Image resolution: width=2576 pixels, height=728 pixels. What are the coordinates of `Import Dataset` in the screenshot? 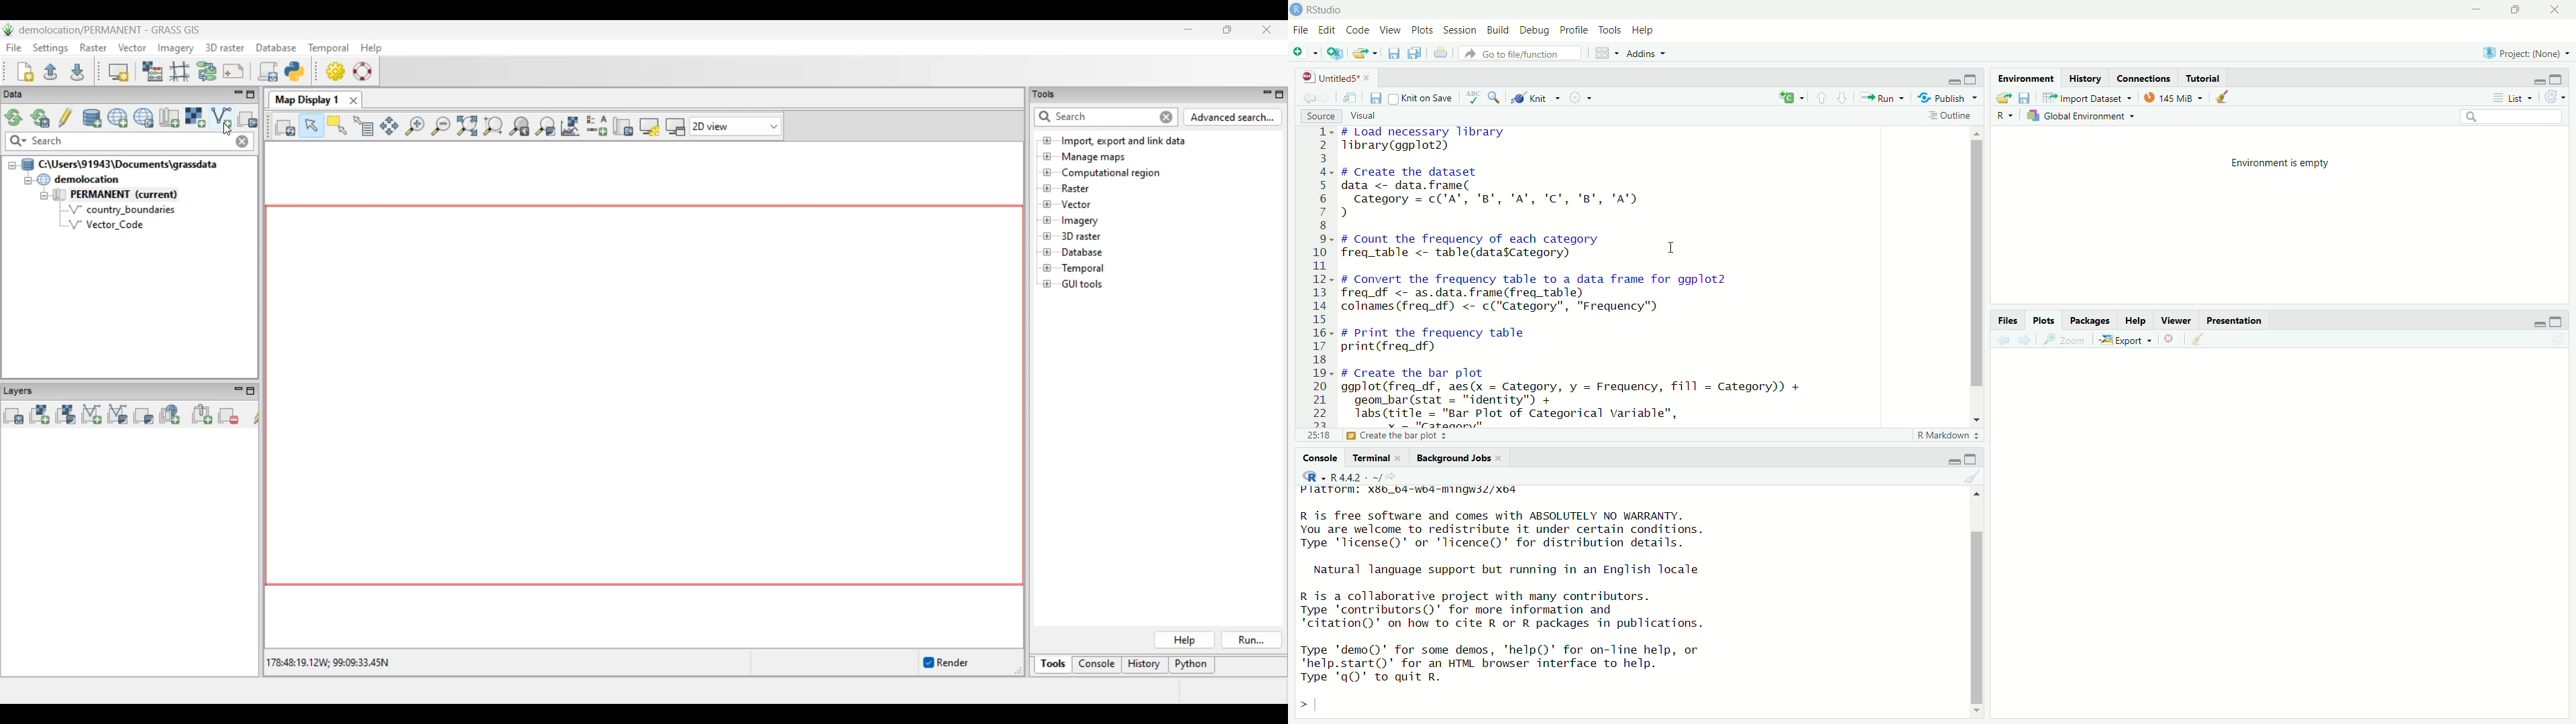 It's located at (2084, 99).